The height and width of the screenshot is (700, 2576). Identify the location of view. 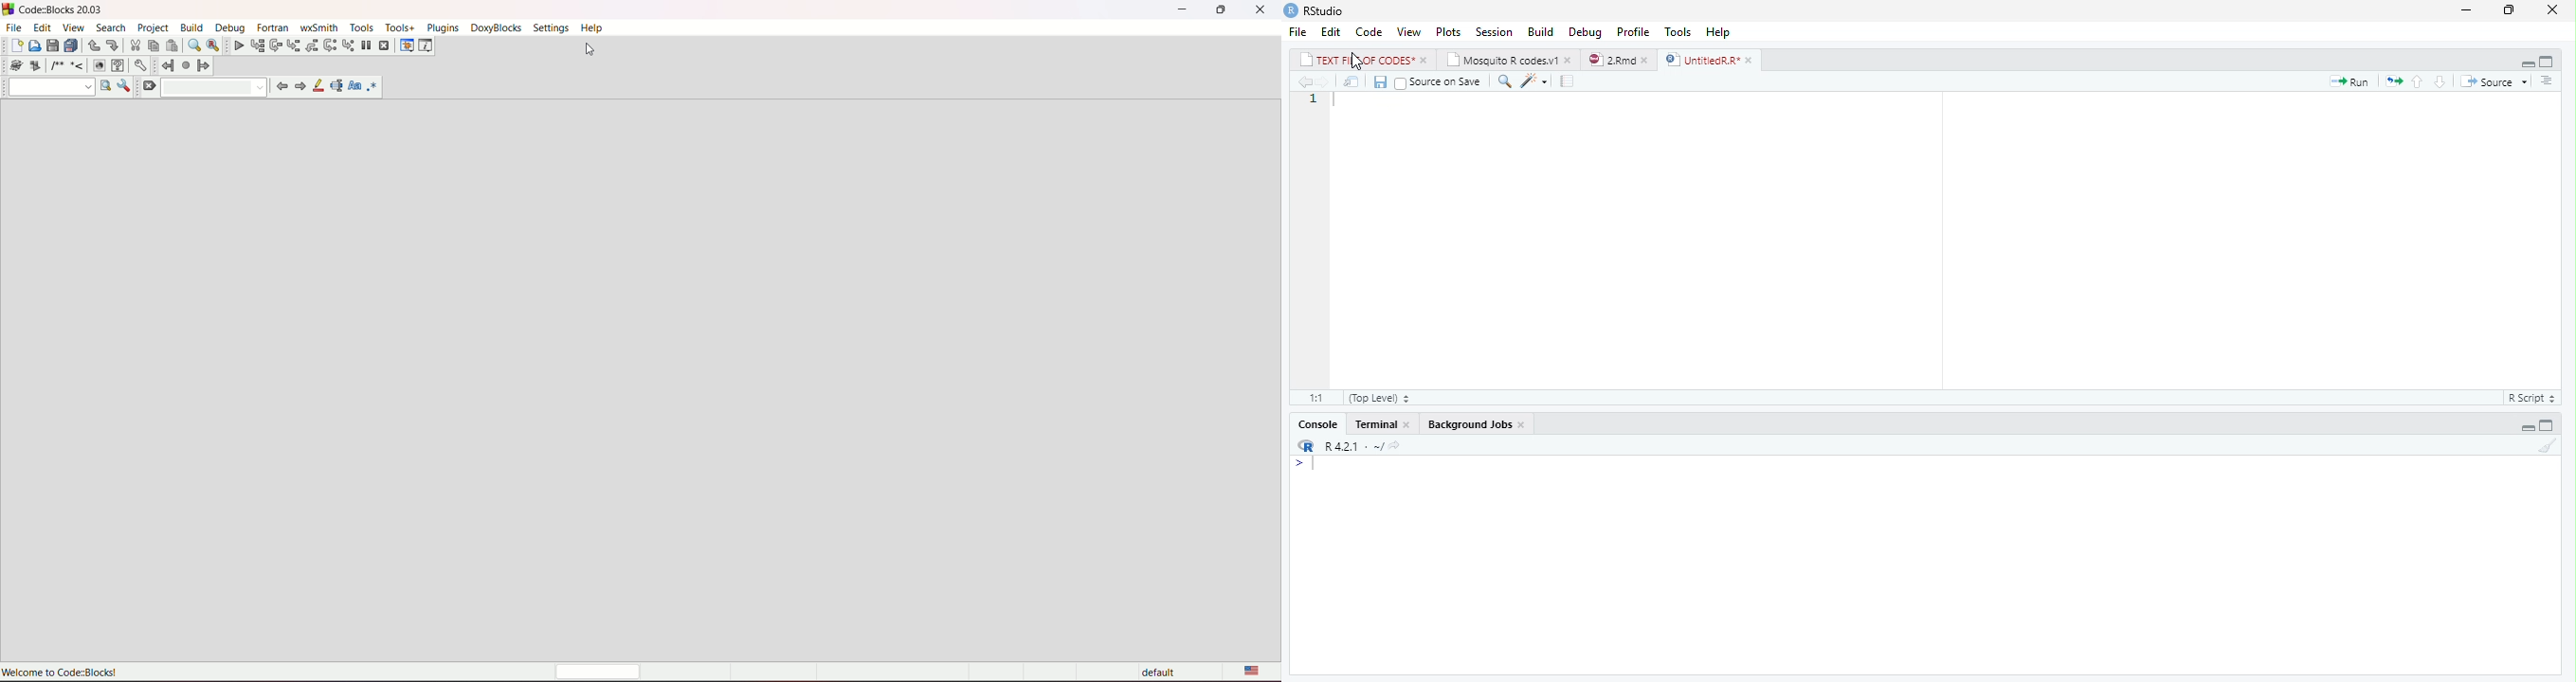
(71, 27).